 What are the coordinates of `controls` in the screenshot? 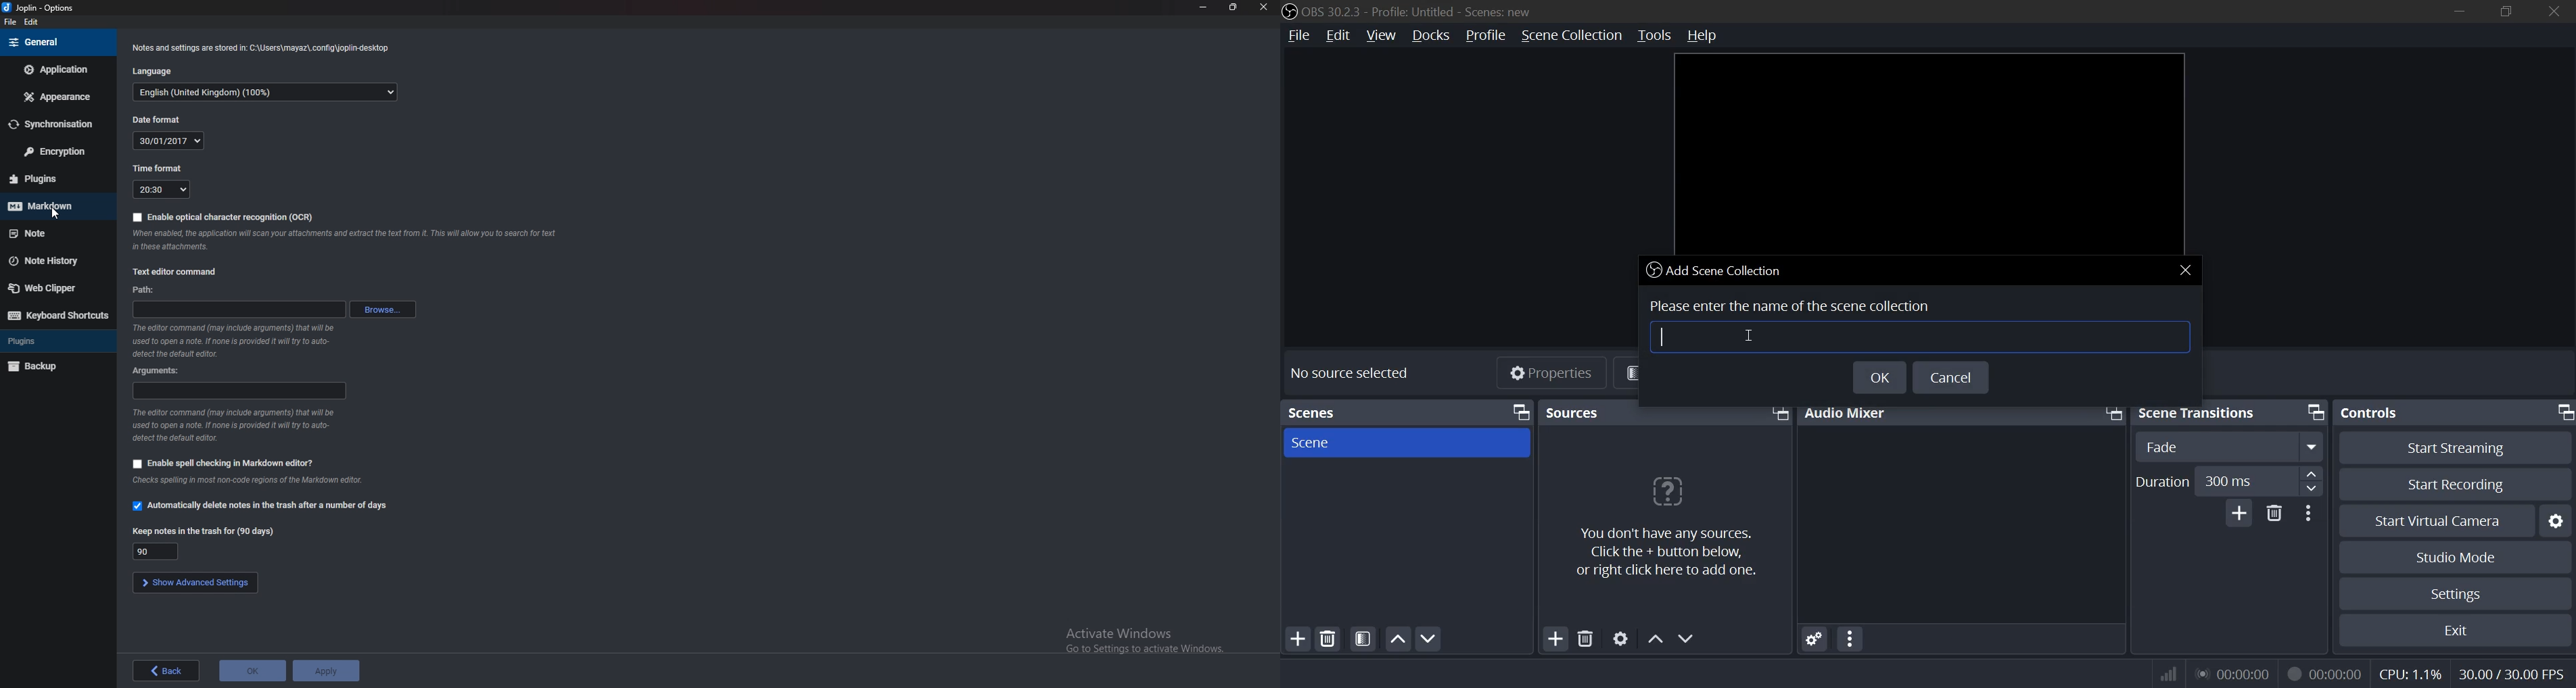 It's located at (2374, 414).